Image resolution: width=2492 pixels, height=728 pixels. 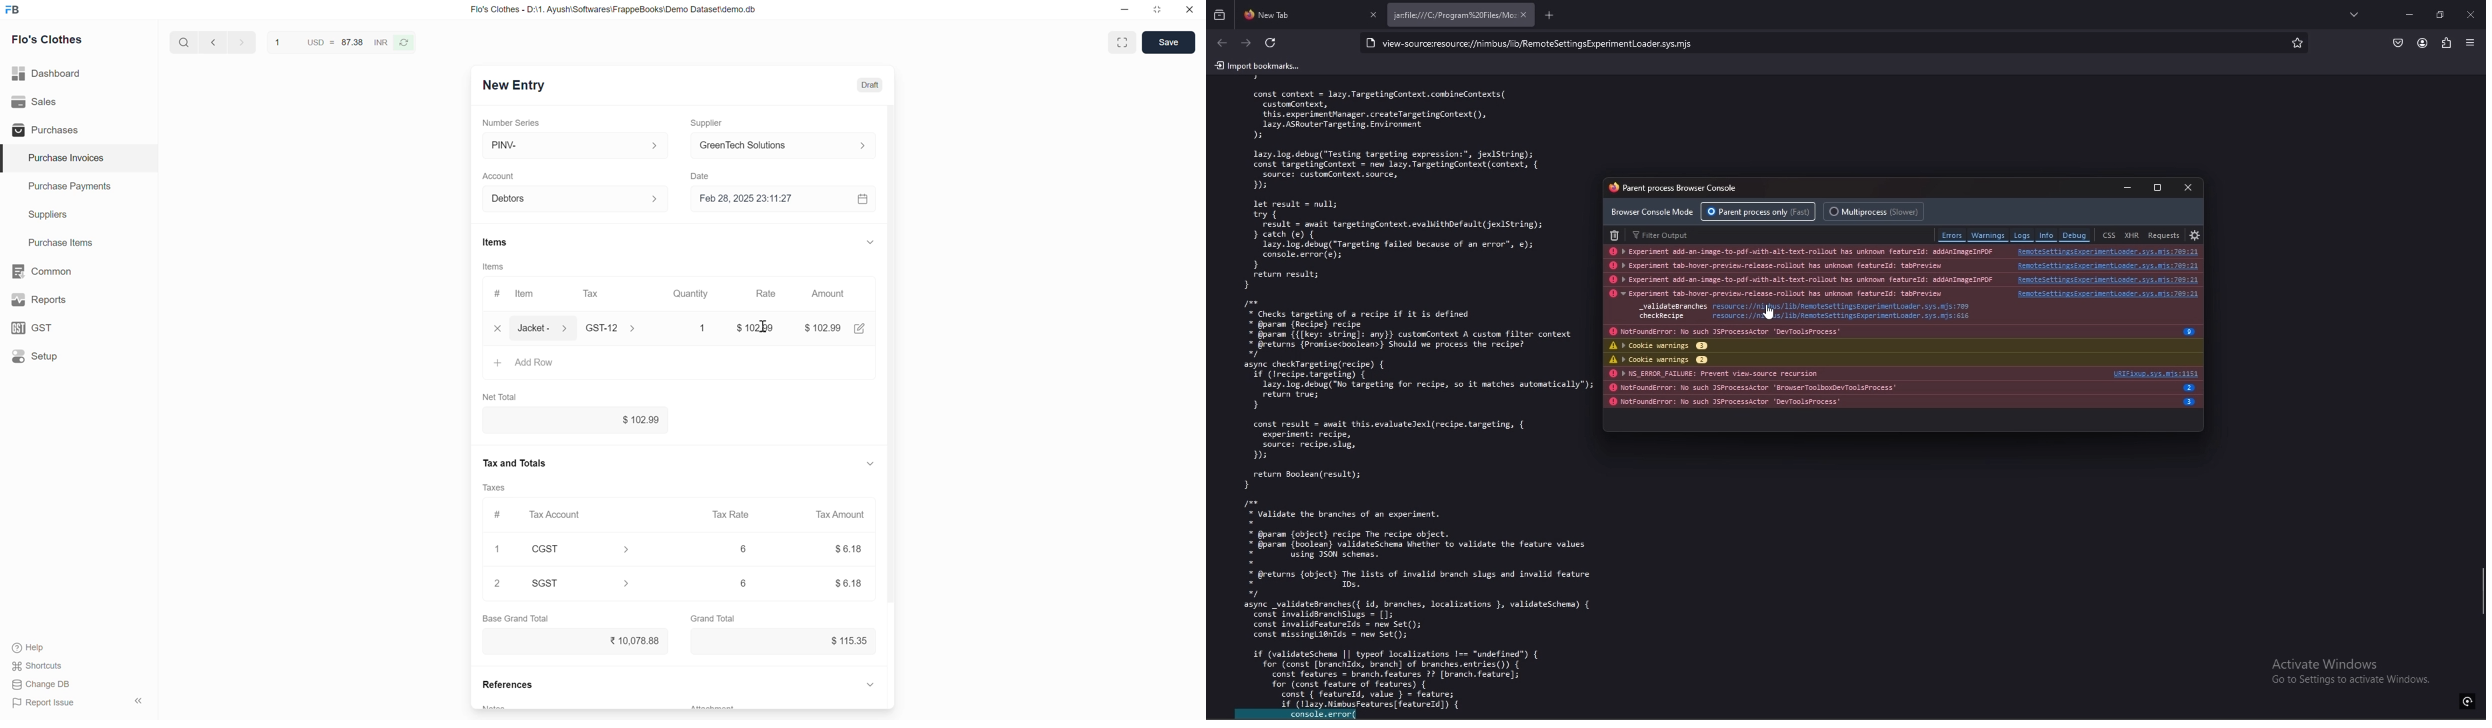 What do you see at coordinates (2188, 401) in the screenshot?
I see `info` at bounding box center [2188, 401].